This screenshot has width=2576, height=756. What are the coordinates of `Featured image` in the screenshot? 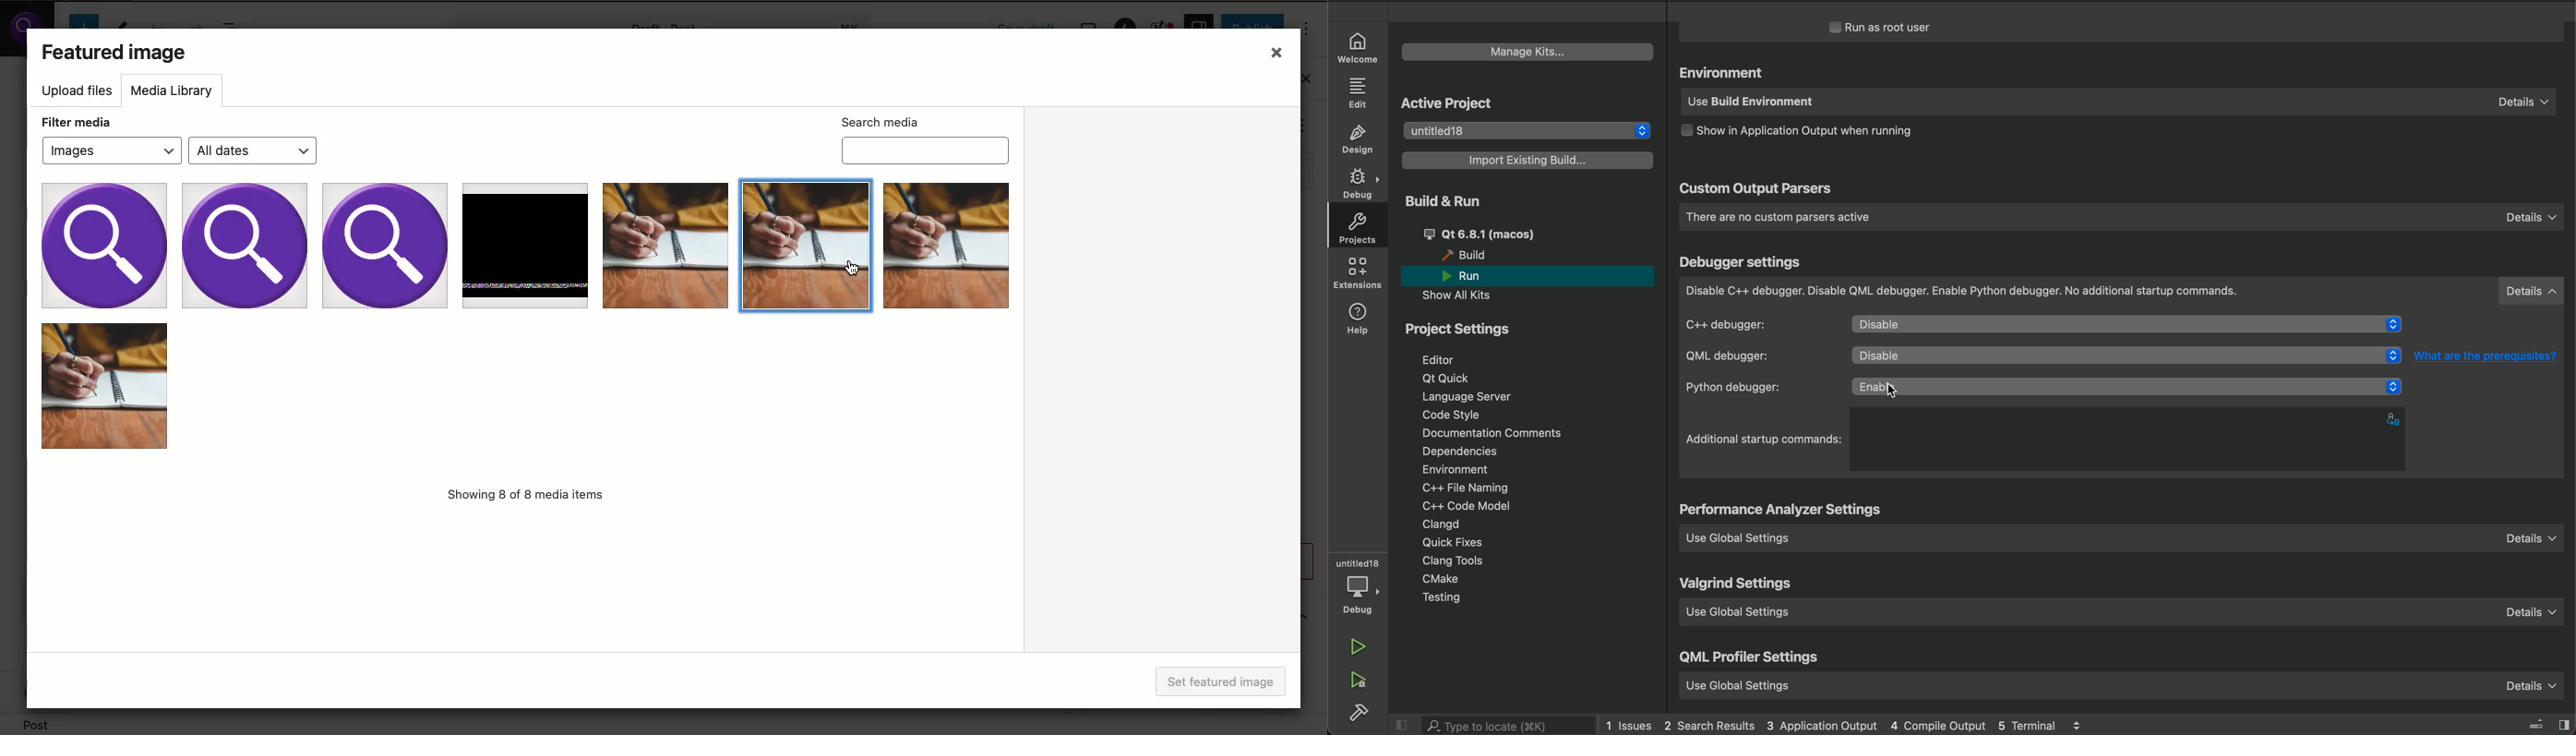 It's located at (116, 54).